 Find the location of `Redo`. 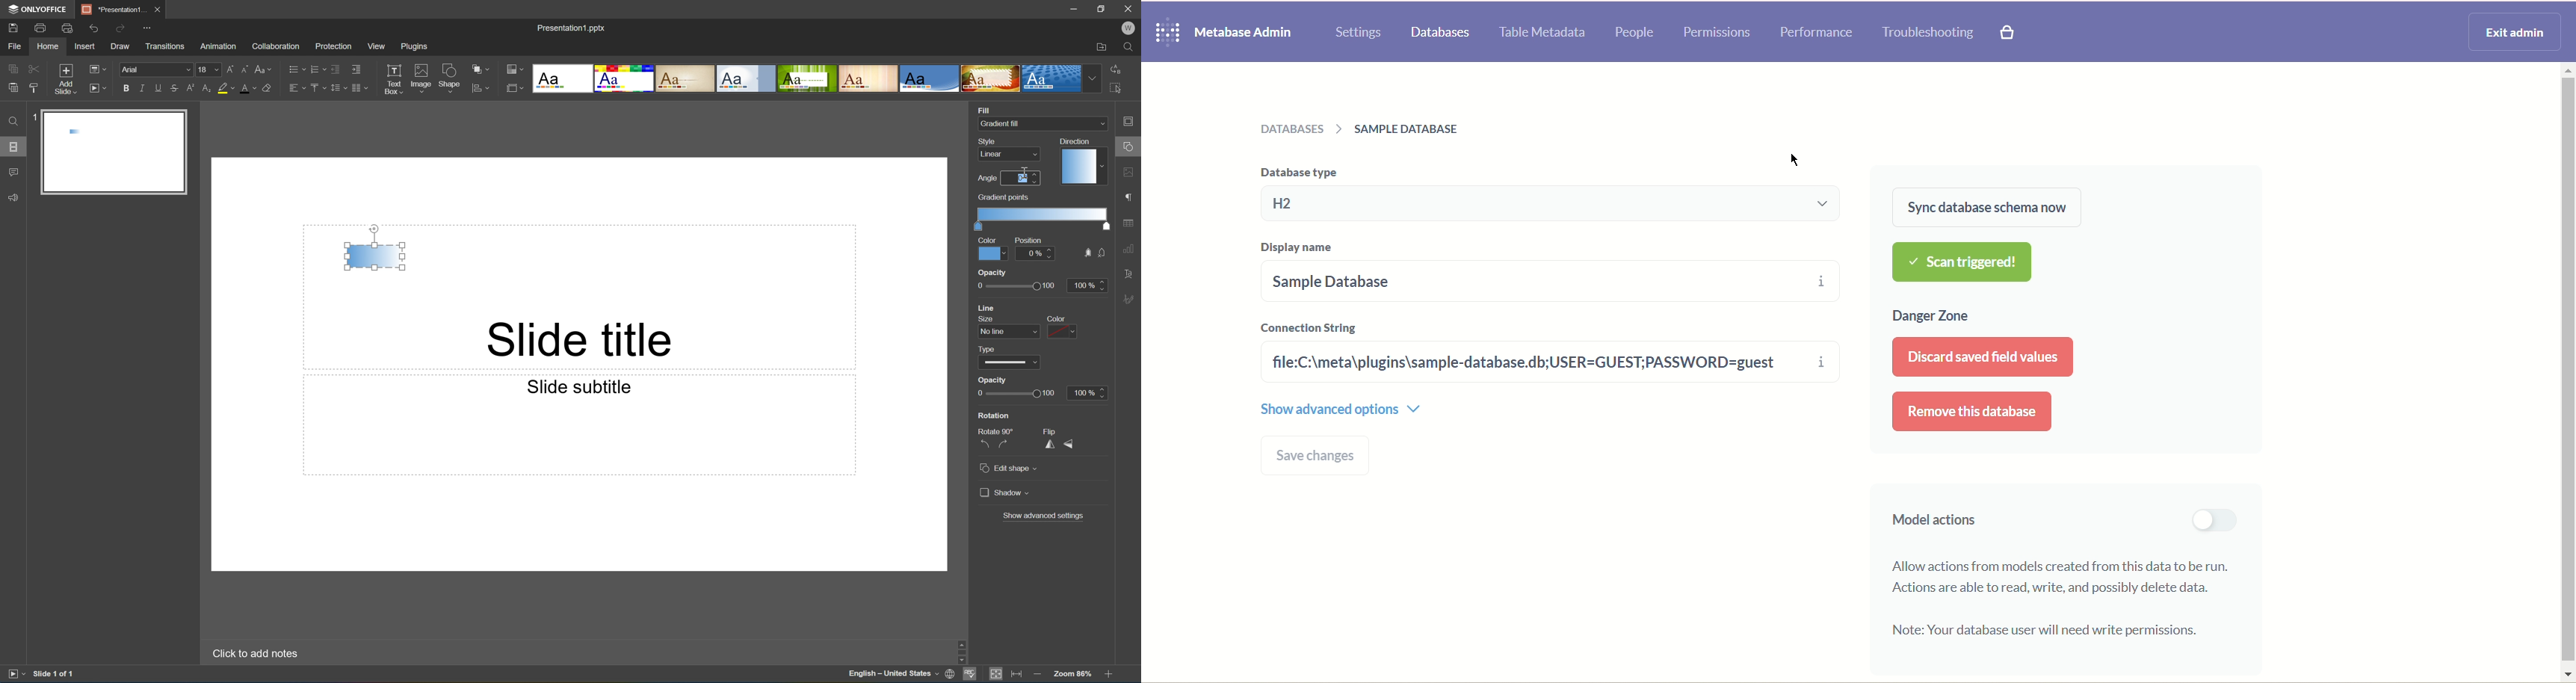

Redo is located at coordinates (121, 29).